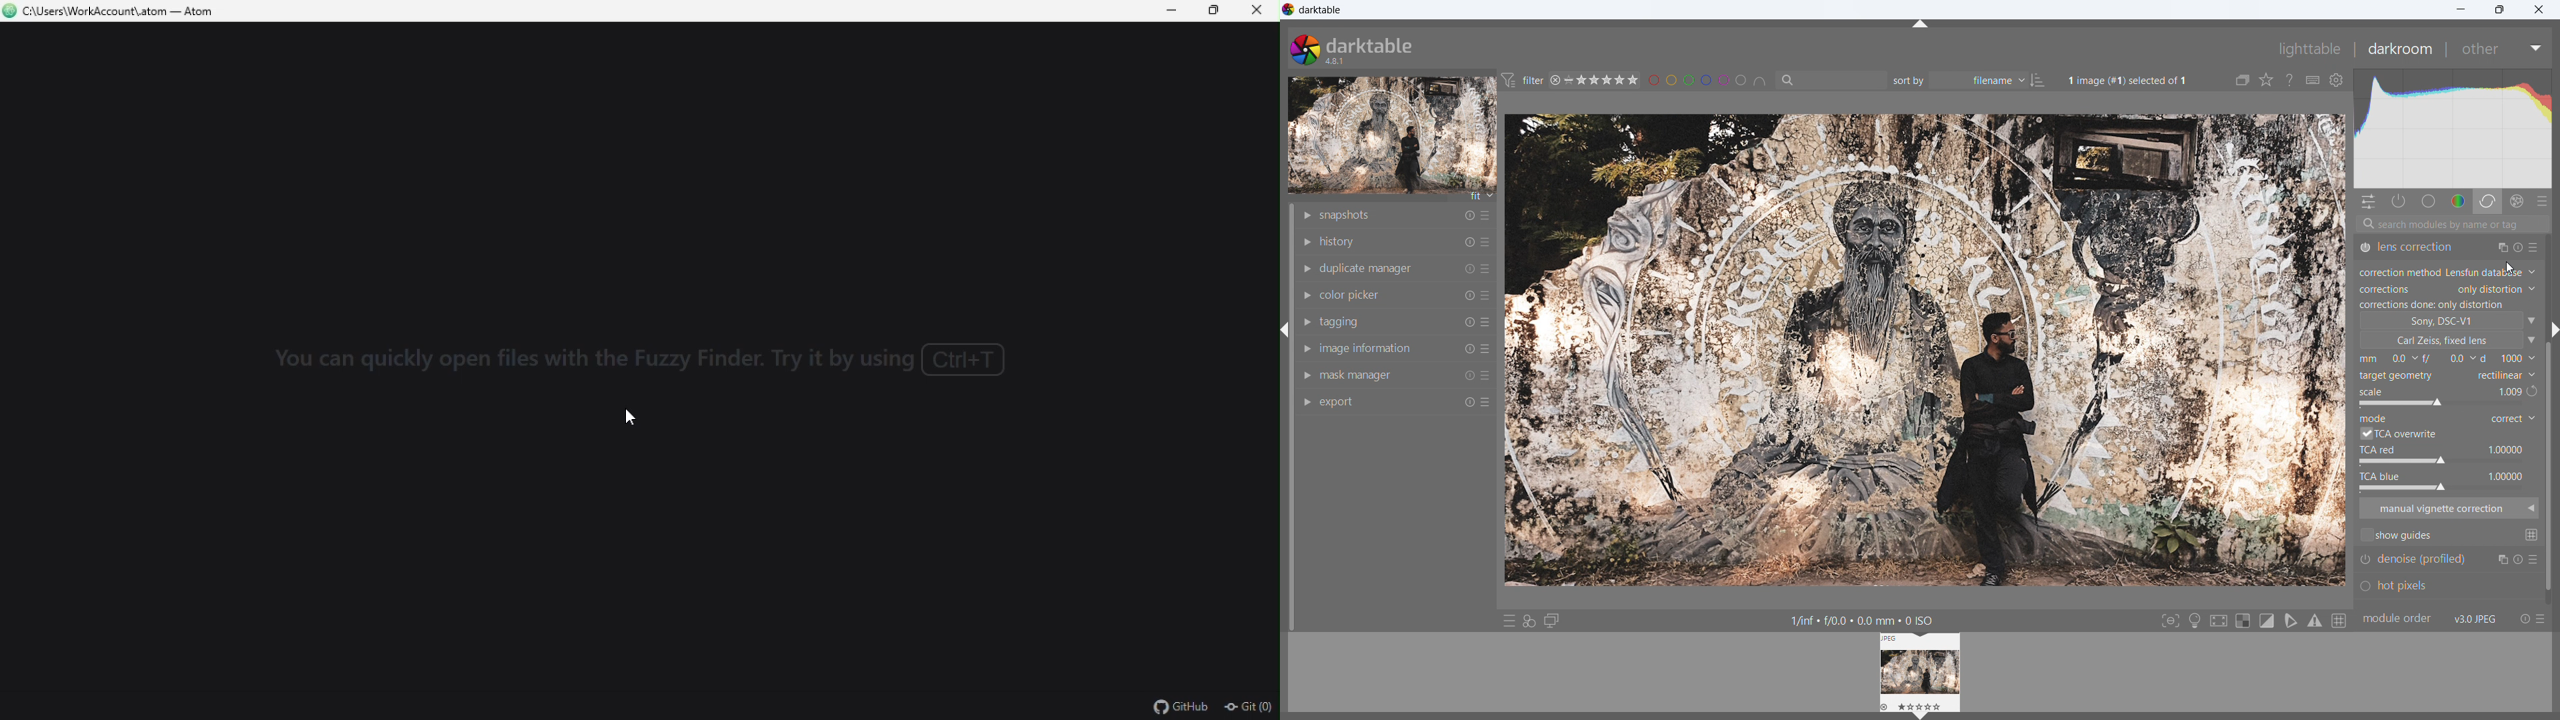 Image resolution: width=2576 pixels, height=728 pixels. Describe the element at coordinates (1523, 81) in the screenshot. I see `filter preferences` at that location.